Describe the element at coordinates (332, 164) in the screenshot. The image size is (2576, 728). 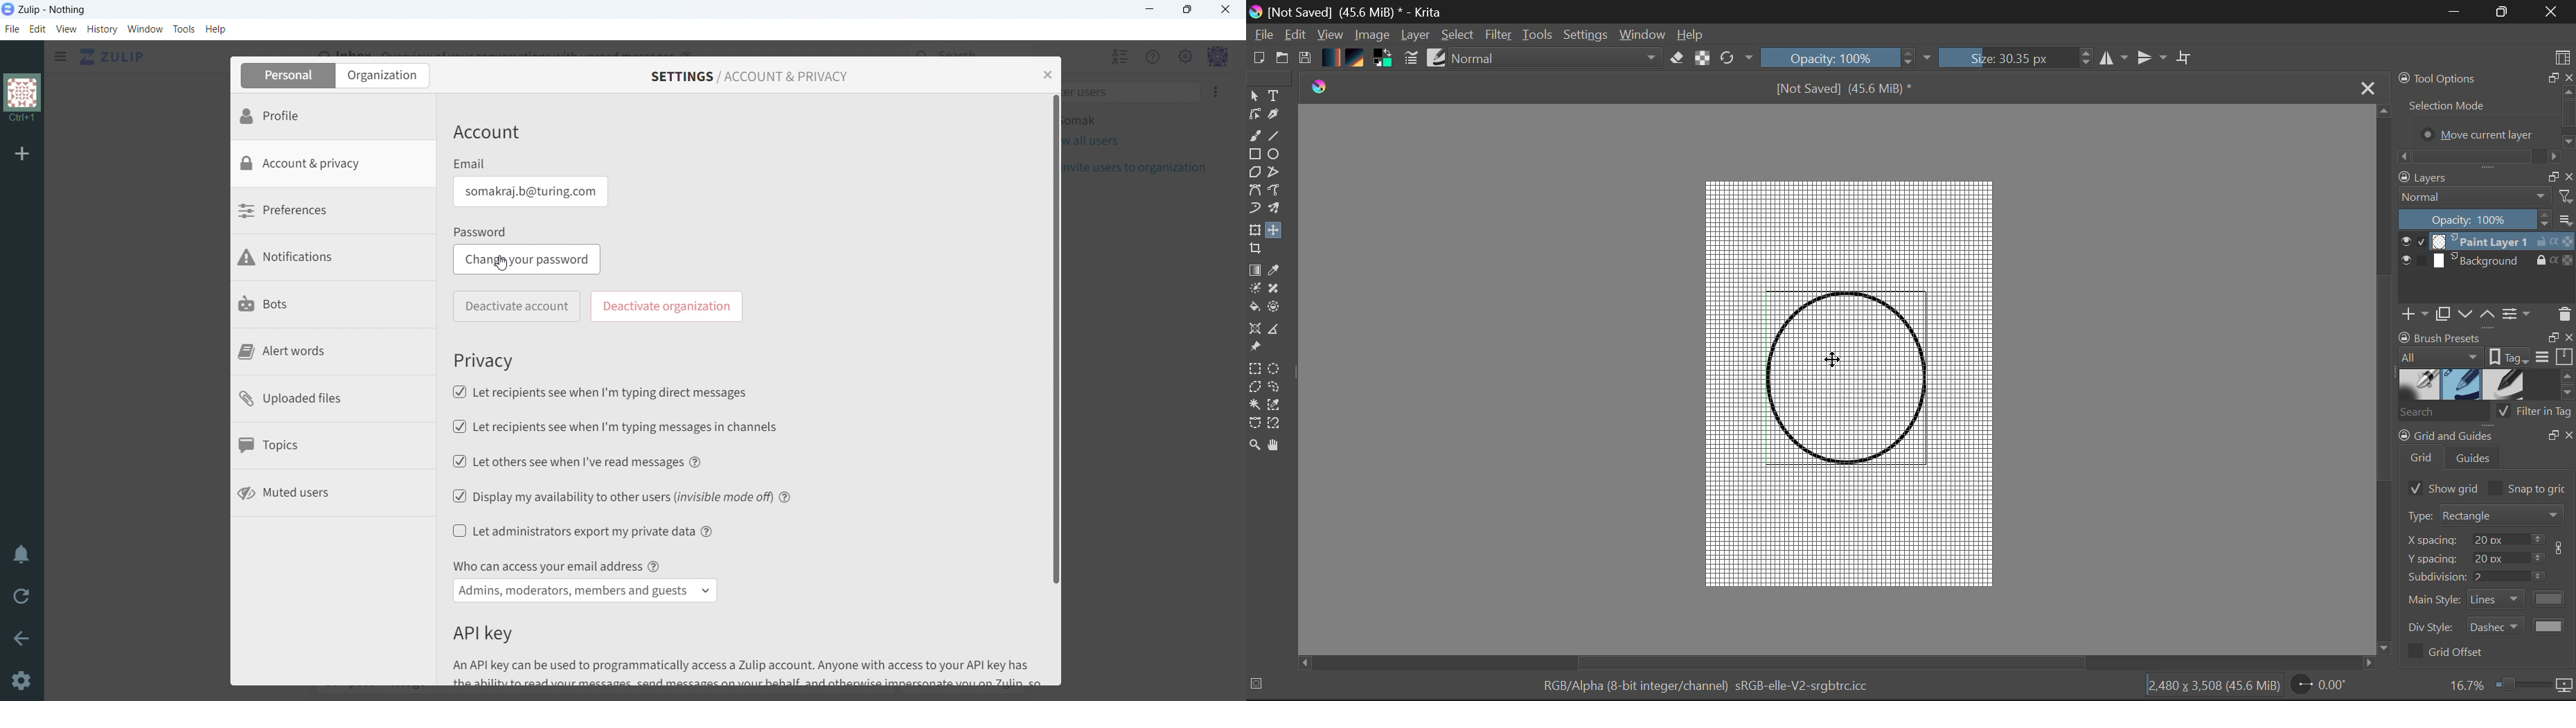
I see `account & privacy selected` at that location.